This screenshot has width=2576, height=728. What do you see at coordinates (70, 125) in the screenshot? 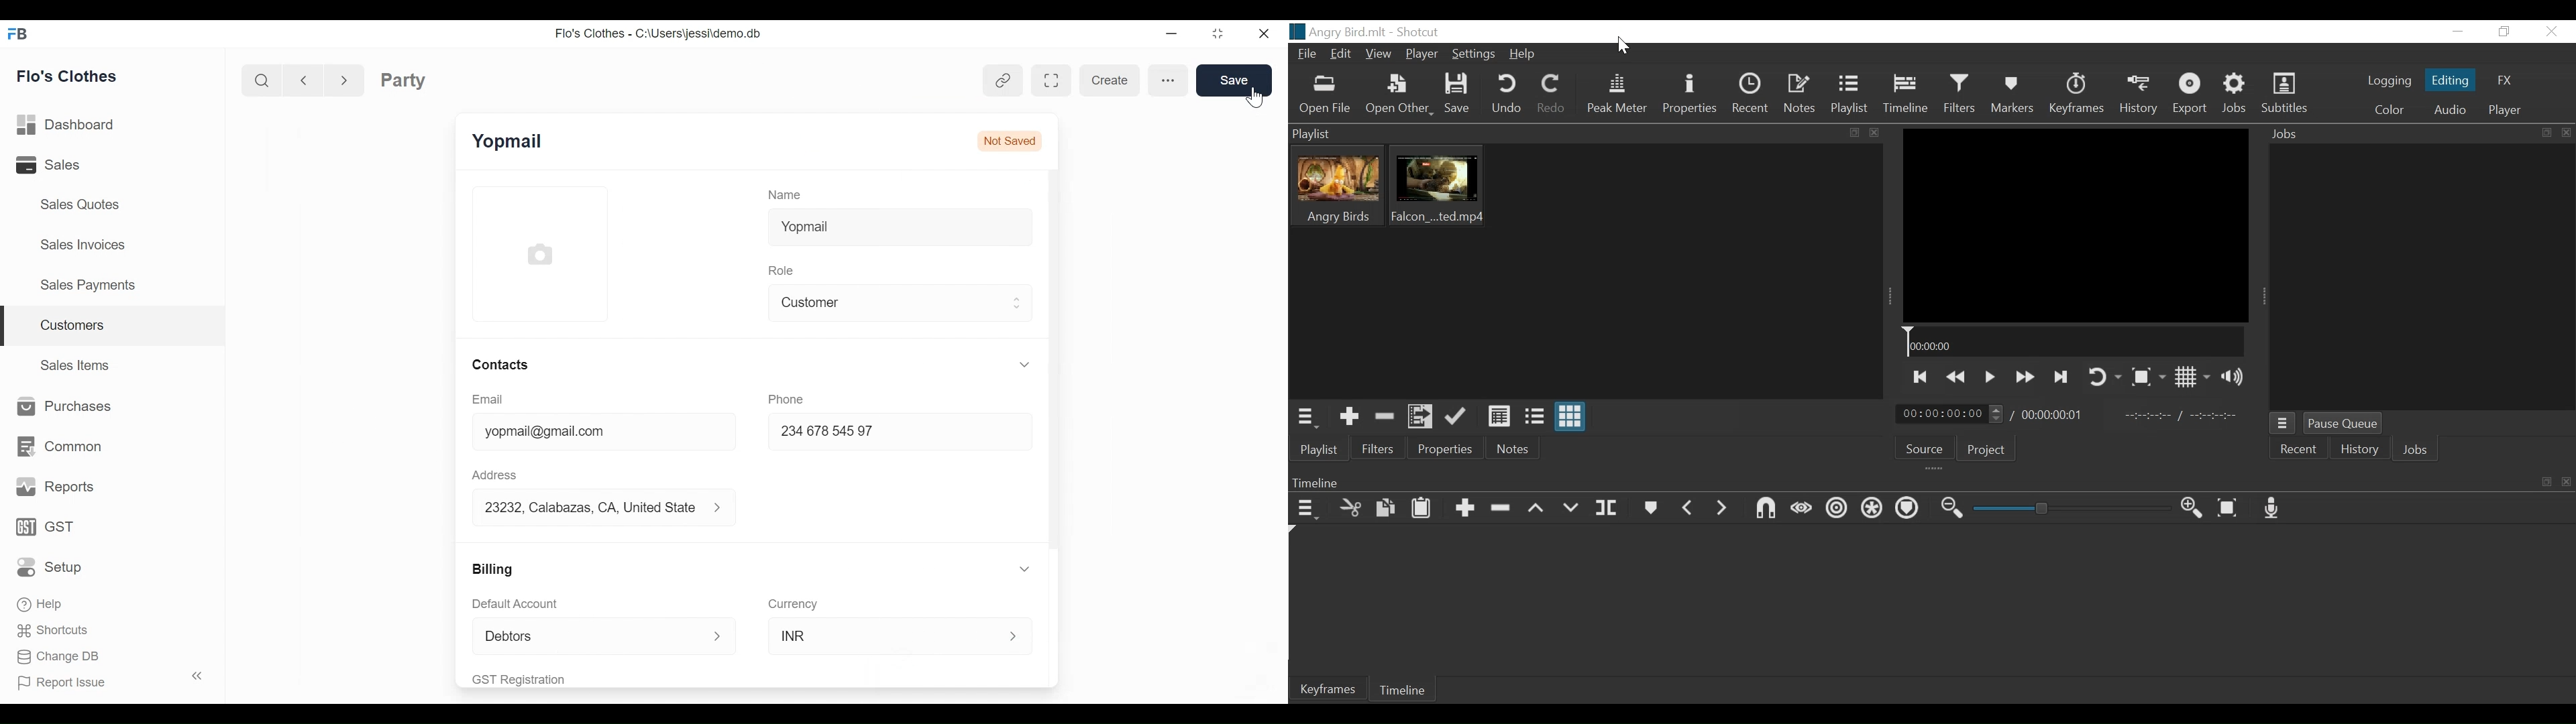
I see `Dashboard` at bounding box center [70, 125].